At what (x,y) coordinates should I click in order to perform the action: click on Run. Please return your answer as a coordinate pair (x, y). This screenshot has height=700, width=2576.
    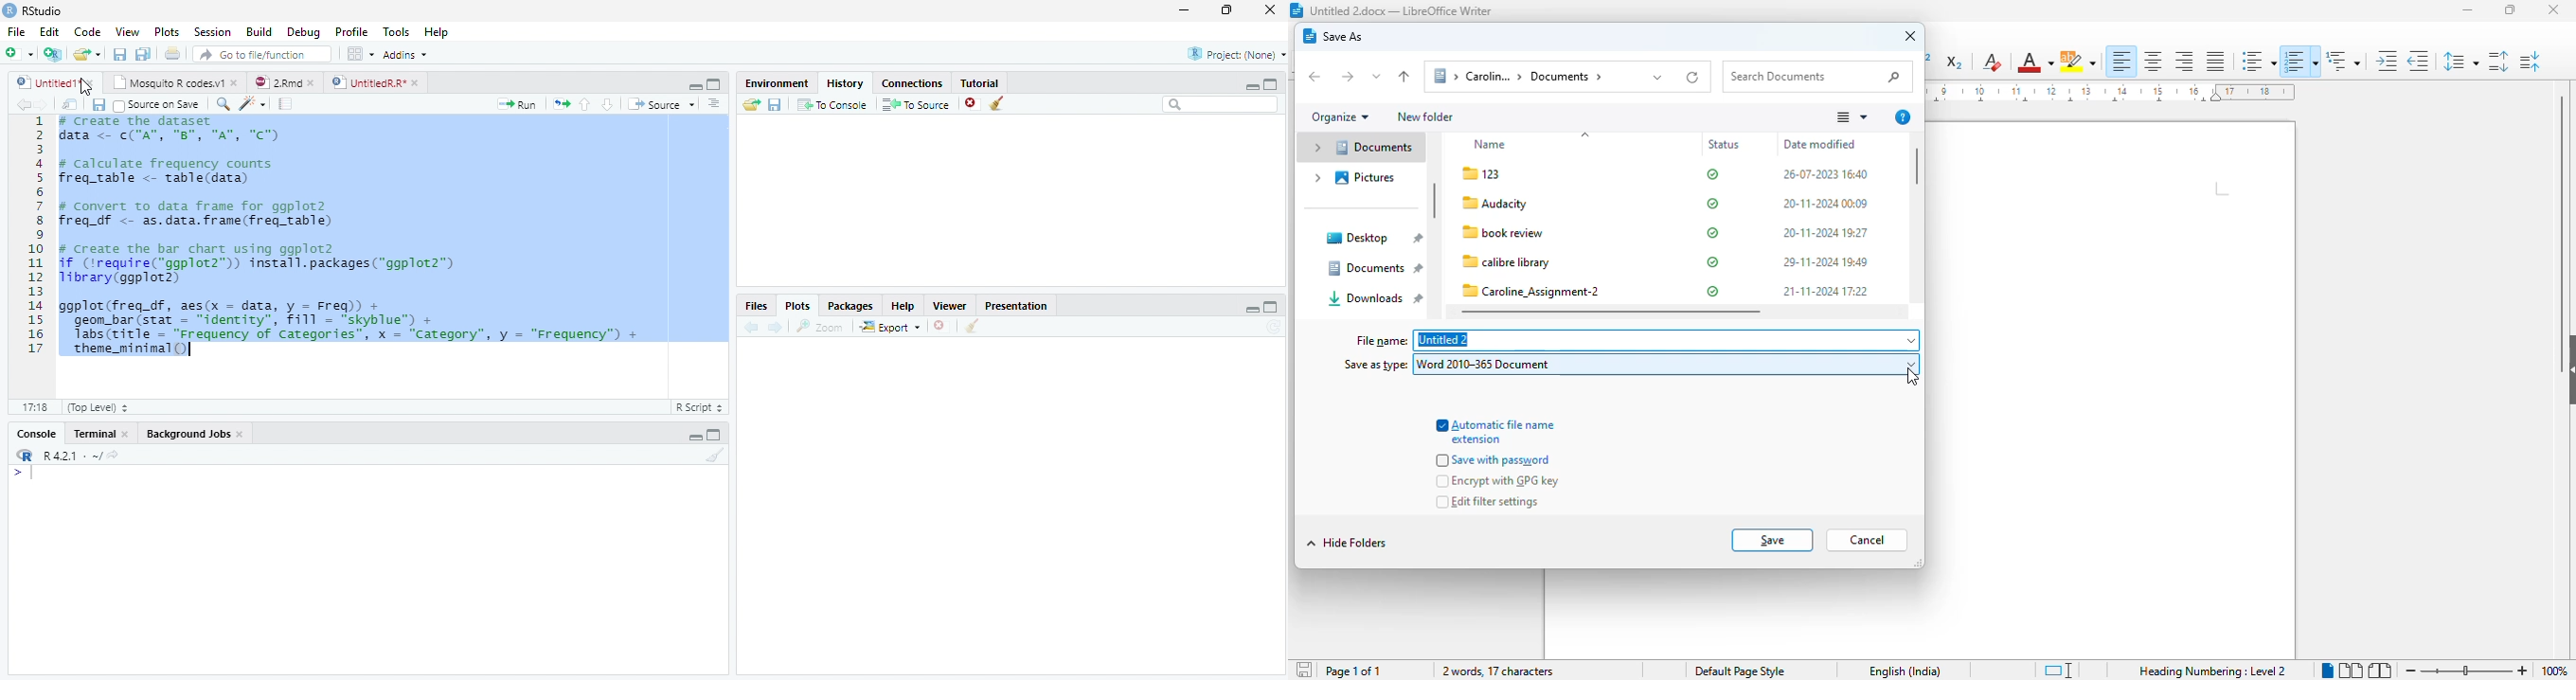
    Looking at the image, I should click on (520, 104).